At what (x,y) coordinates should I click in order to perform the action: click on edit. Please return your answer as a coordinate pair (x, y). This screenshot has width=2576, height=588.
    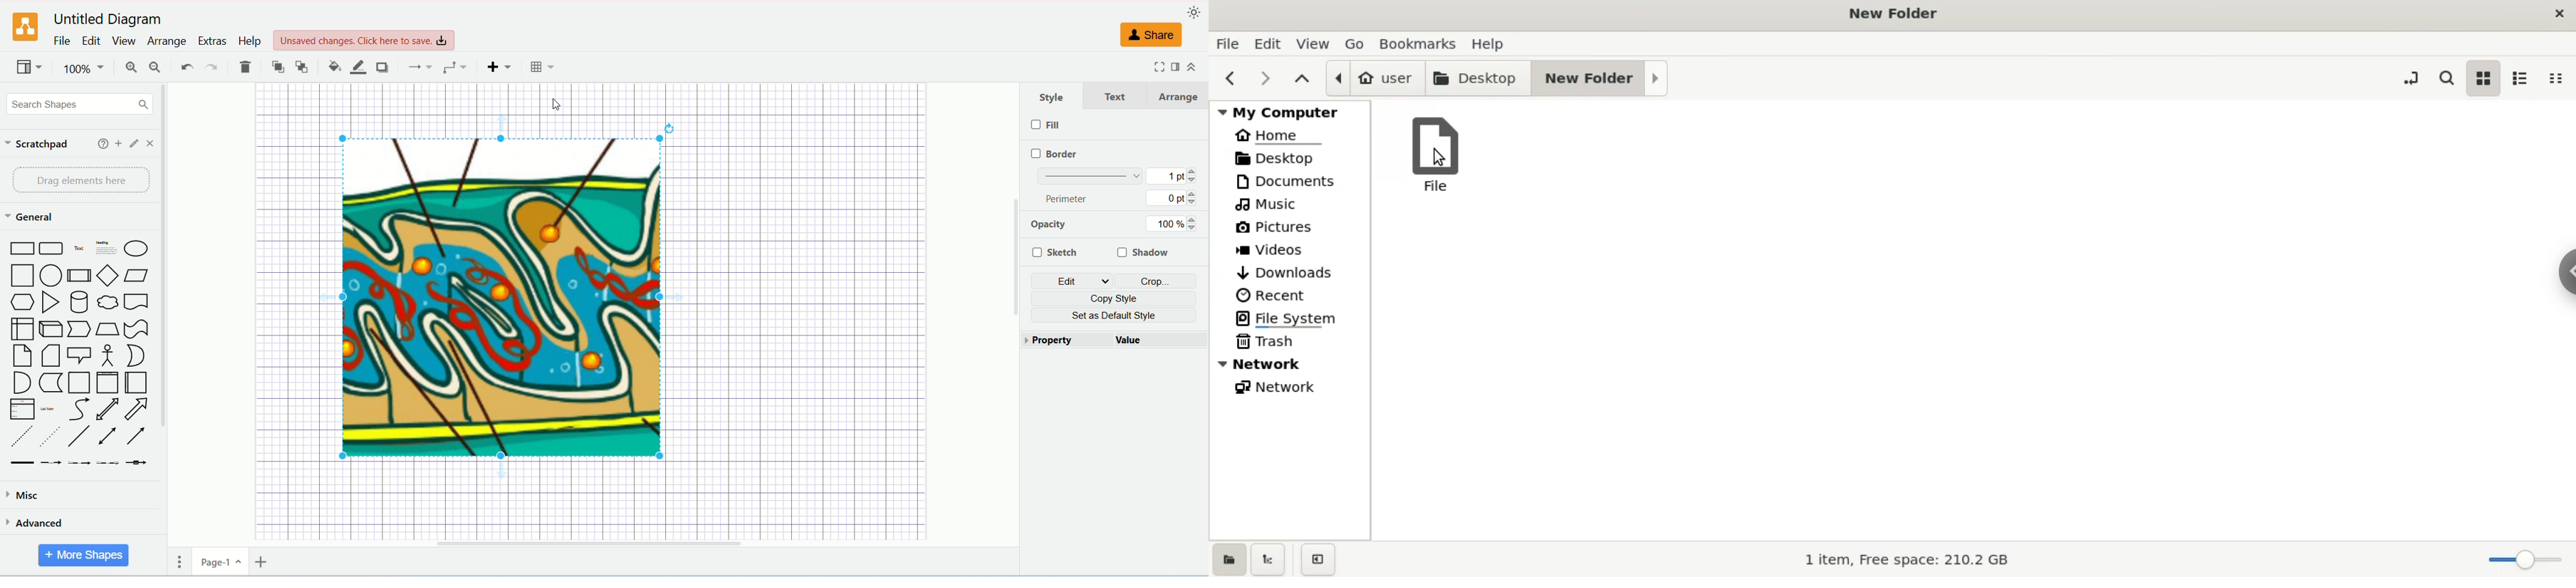
    Looking at the image, I should click on (135, 144).